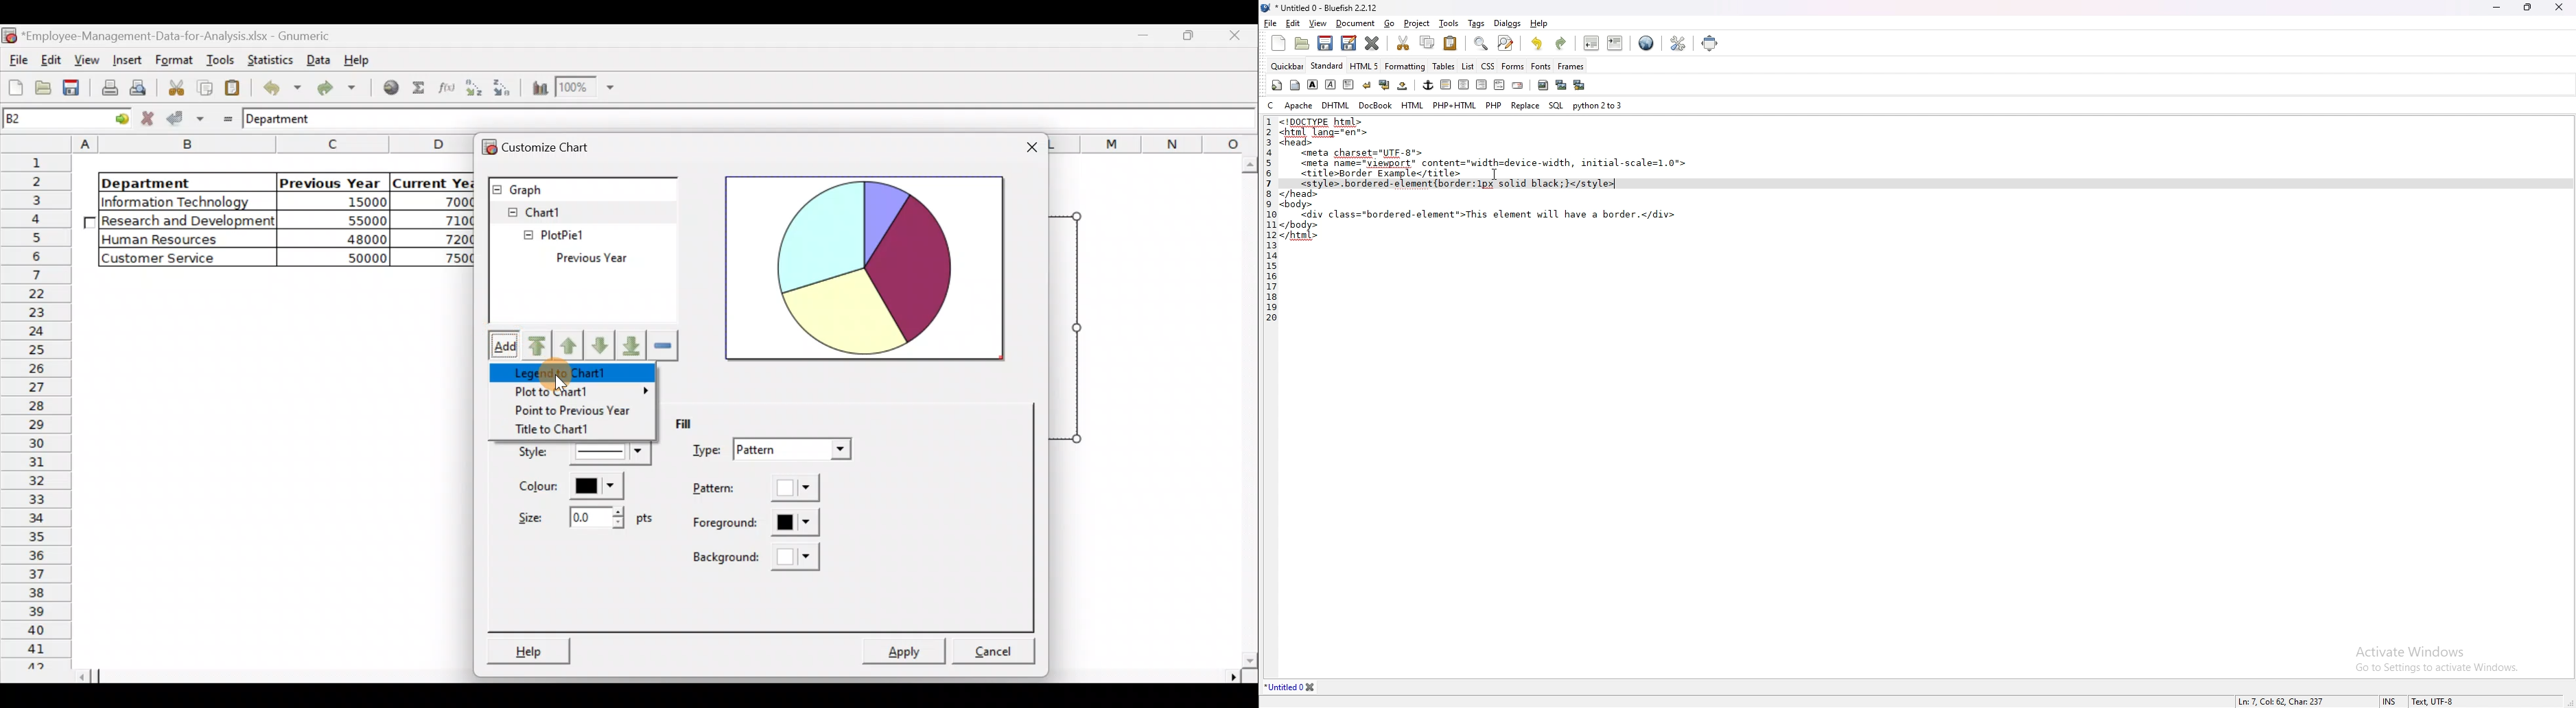  What do you see at coordinates (433, 182) in the screenshot?
I see `Current Year` at bounding box center [433, 182].